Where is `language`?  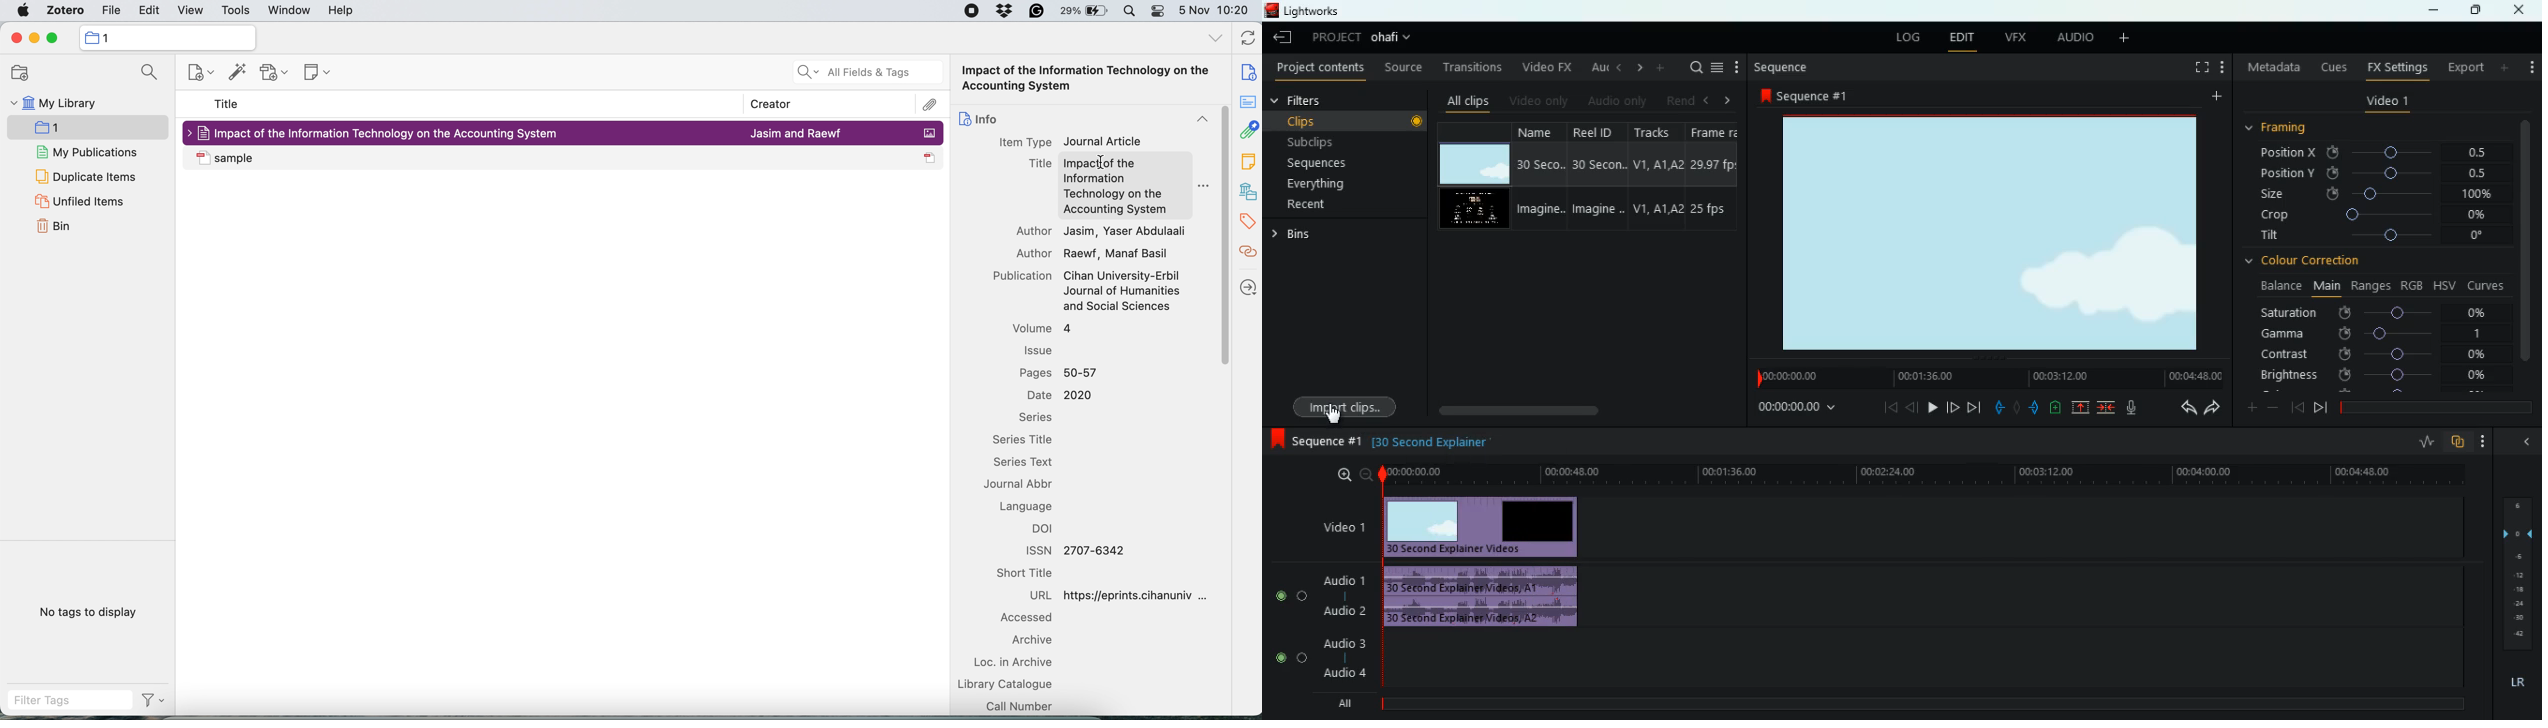
language is located at coordinates (1026, 507).